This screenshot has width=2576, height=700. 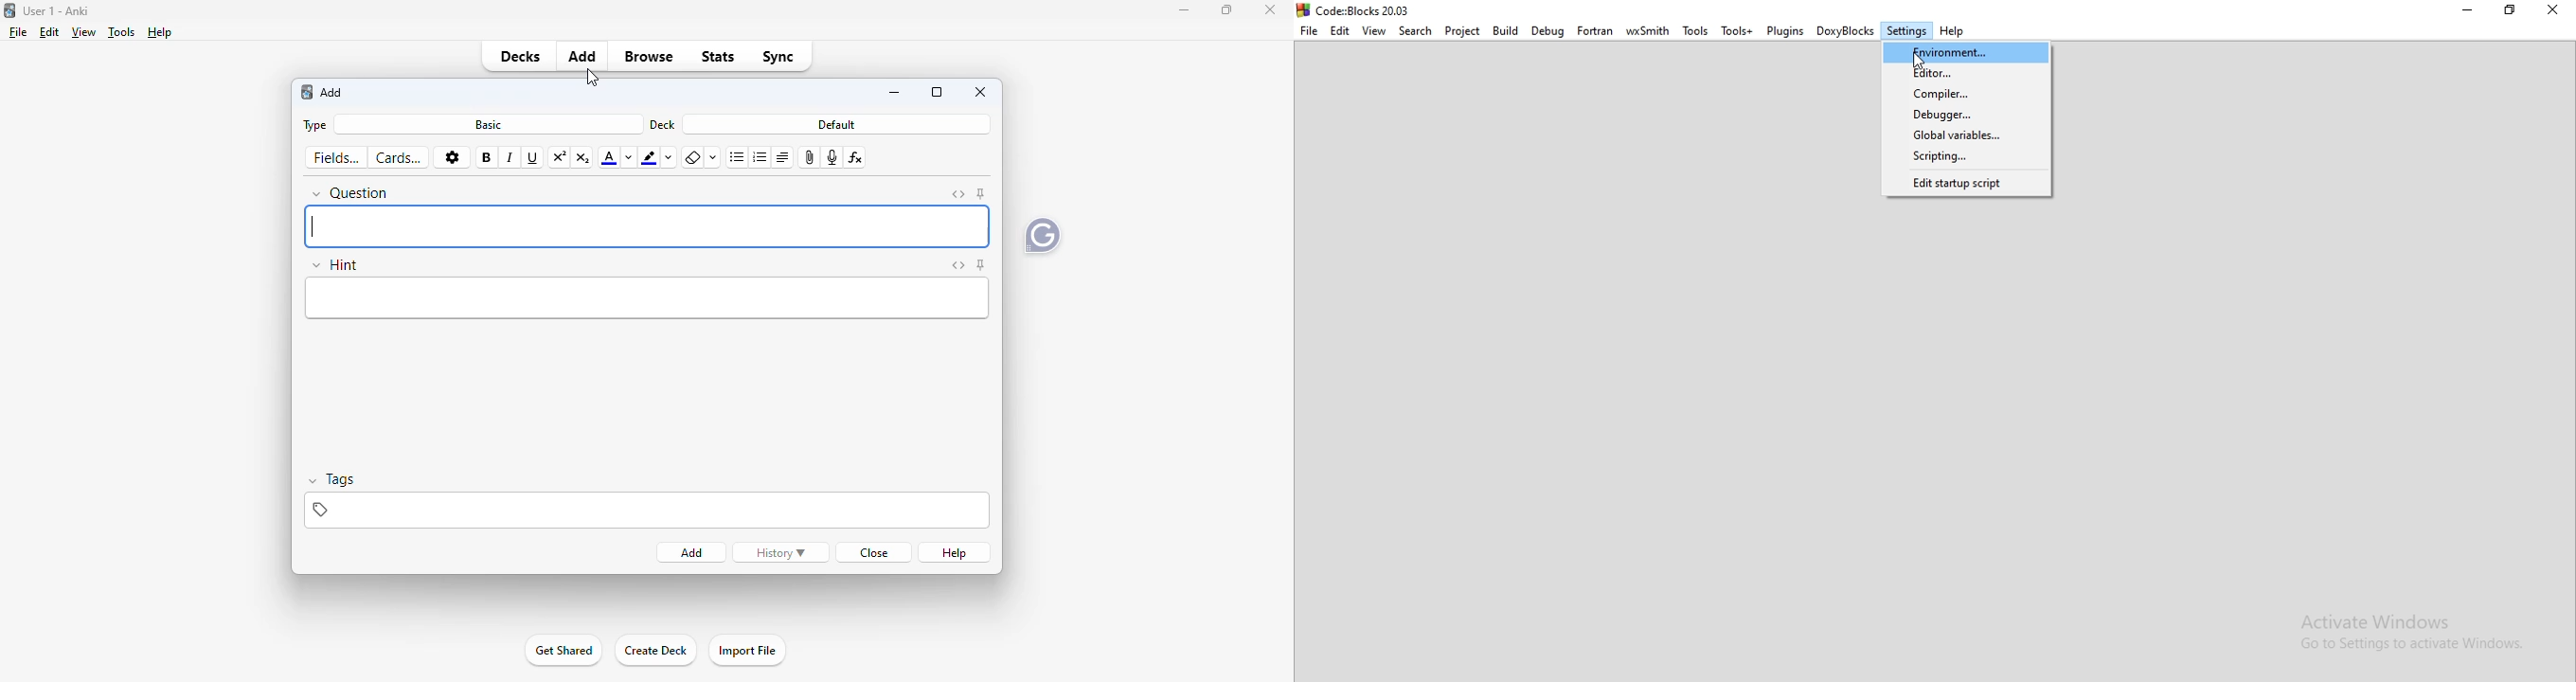 I want to click on cards, so click(x=400, y=158).